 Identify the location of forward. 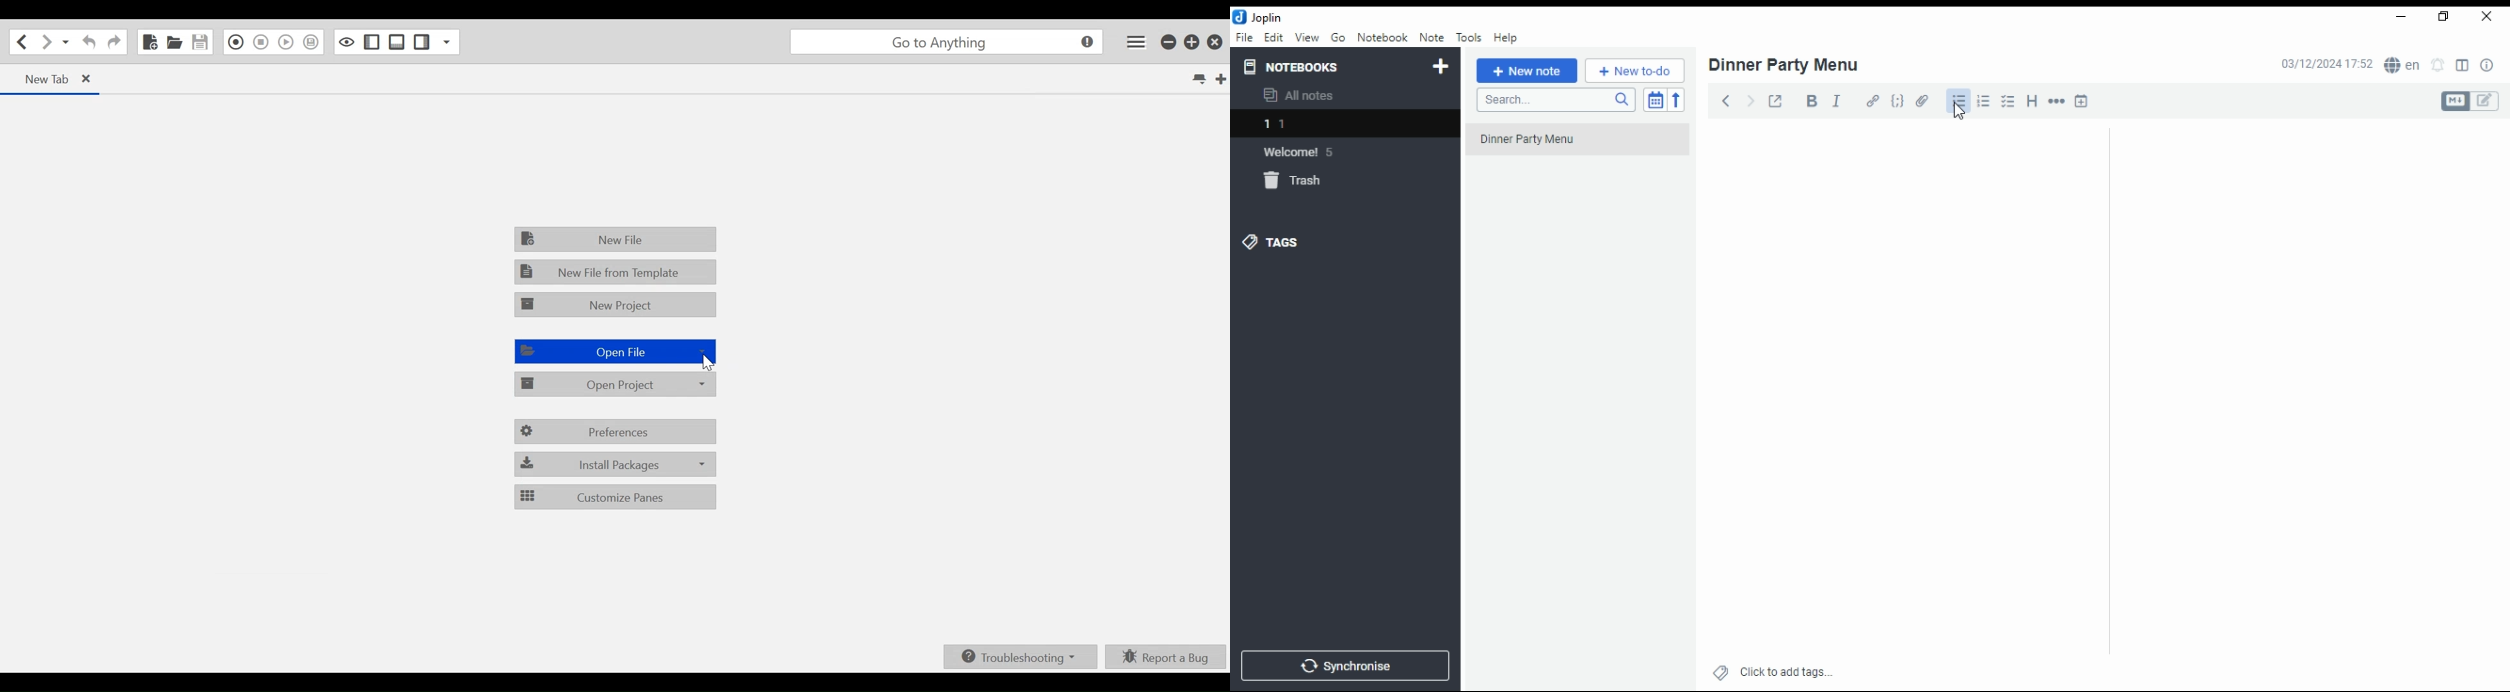
(1749, 98).